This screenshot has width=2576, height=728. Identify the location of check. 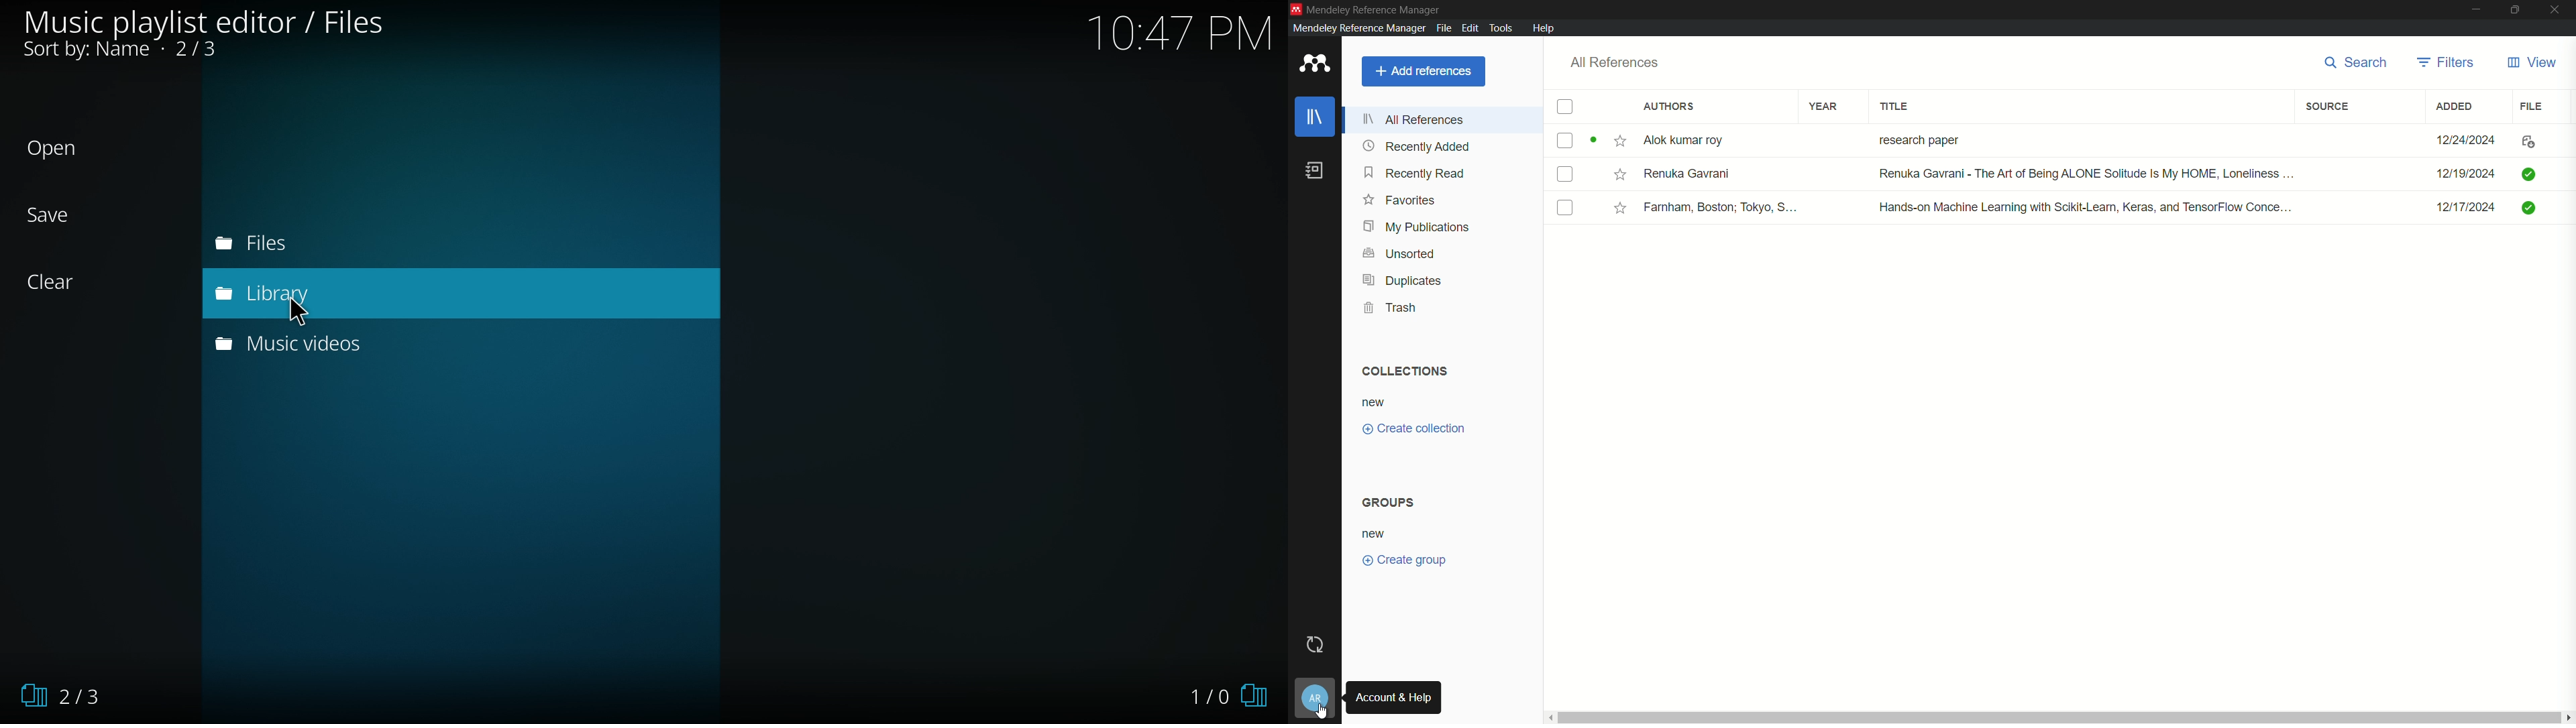
(1563, 174).